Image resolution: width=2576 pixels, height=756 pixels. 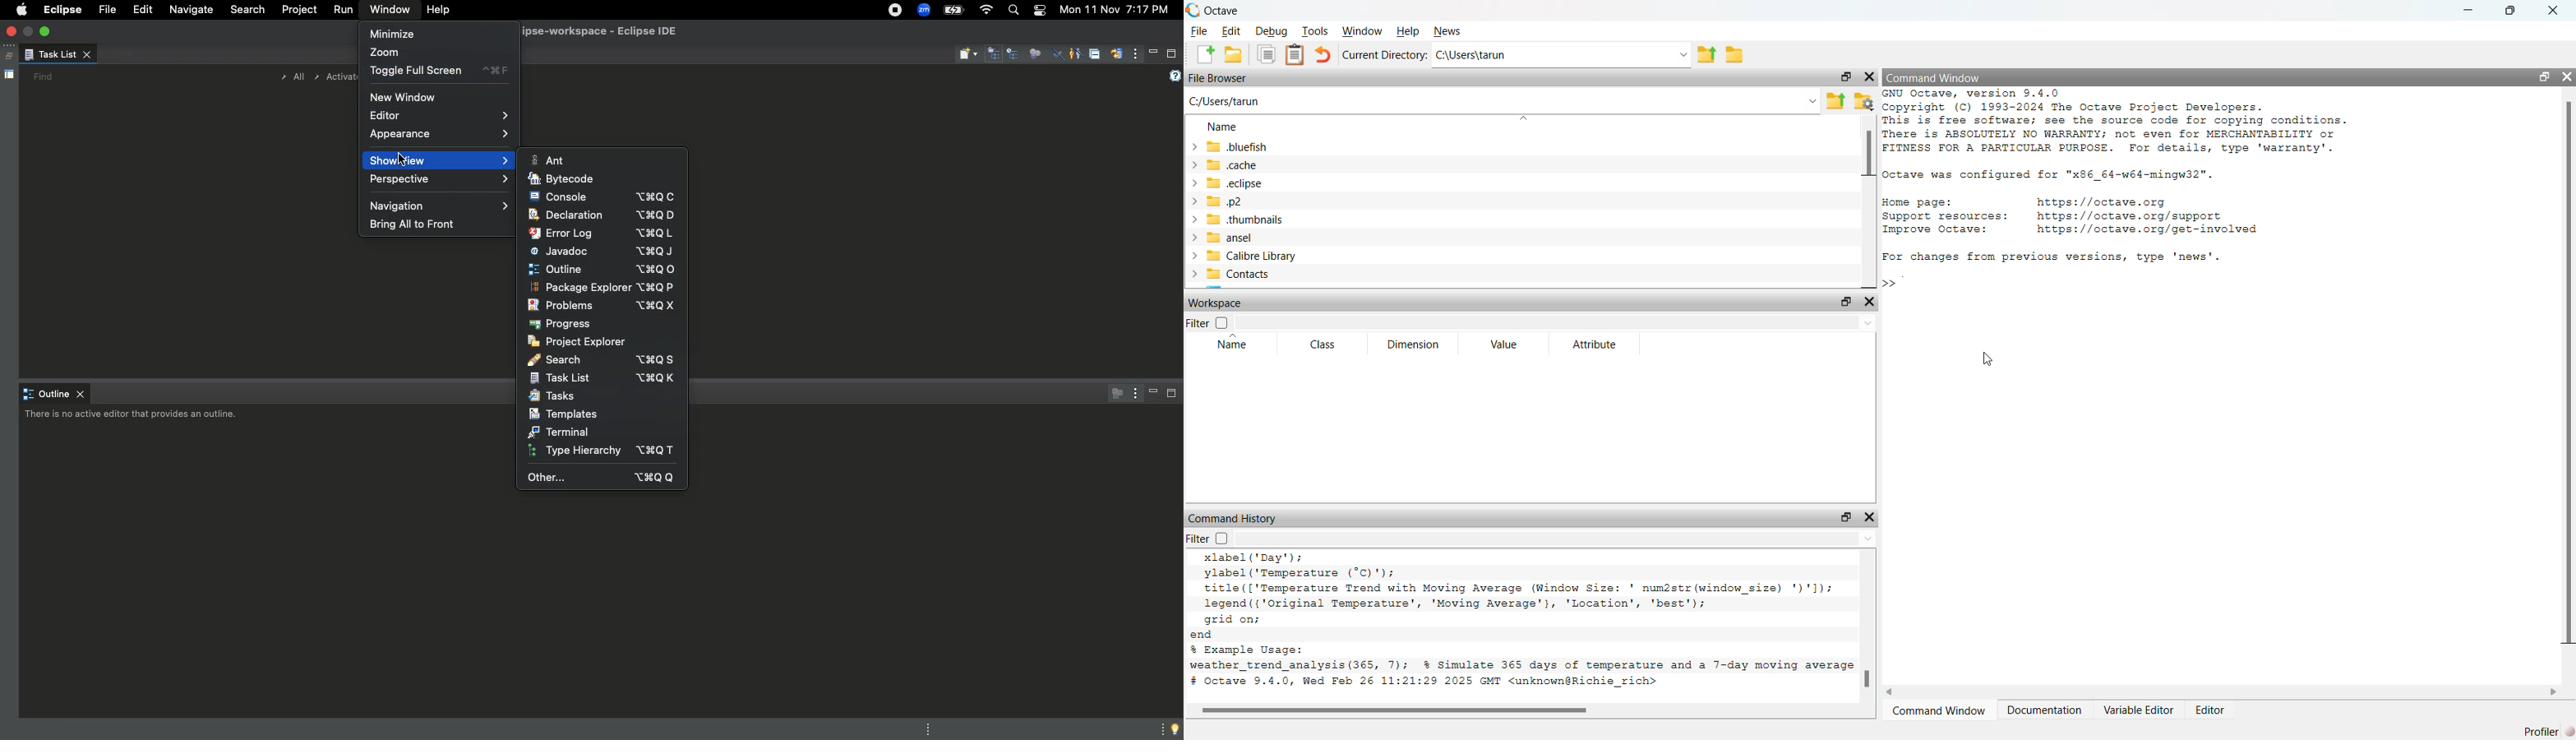 I want to click on Command Window, so click(x=1938, y=710).